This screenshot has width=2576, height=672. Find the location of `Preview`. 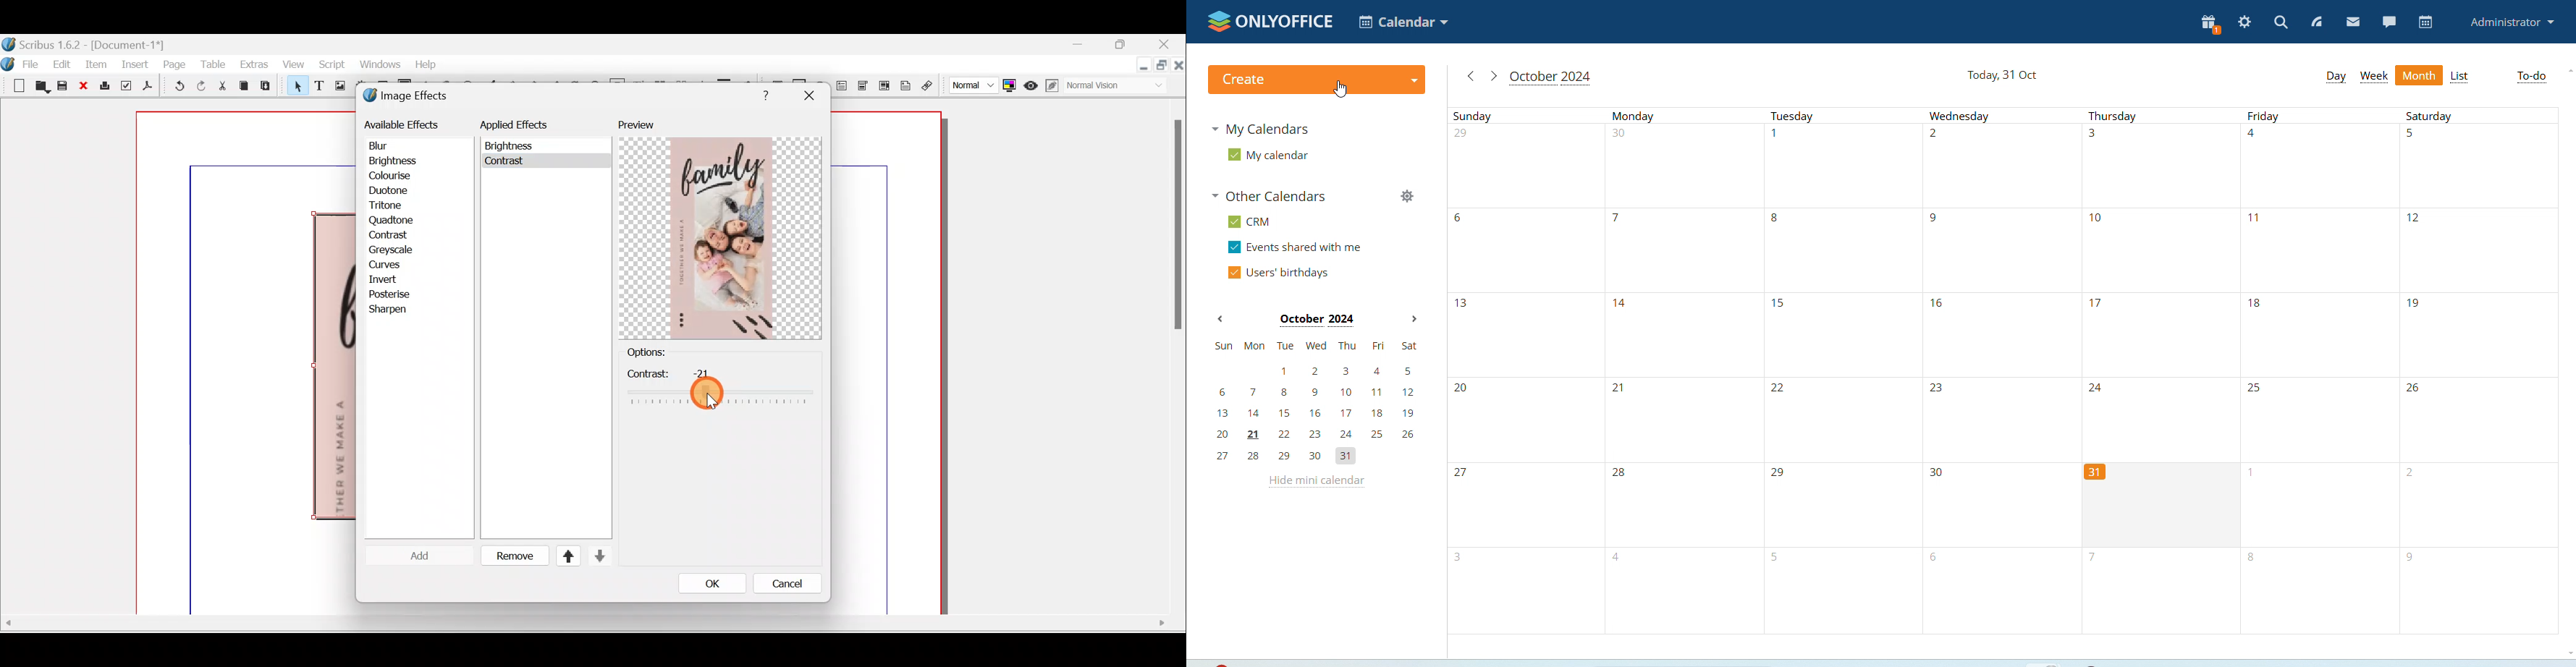

Preview is located at coordinates (720, 229).